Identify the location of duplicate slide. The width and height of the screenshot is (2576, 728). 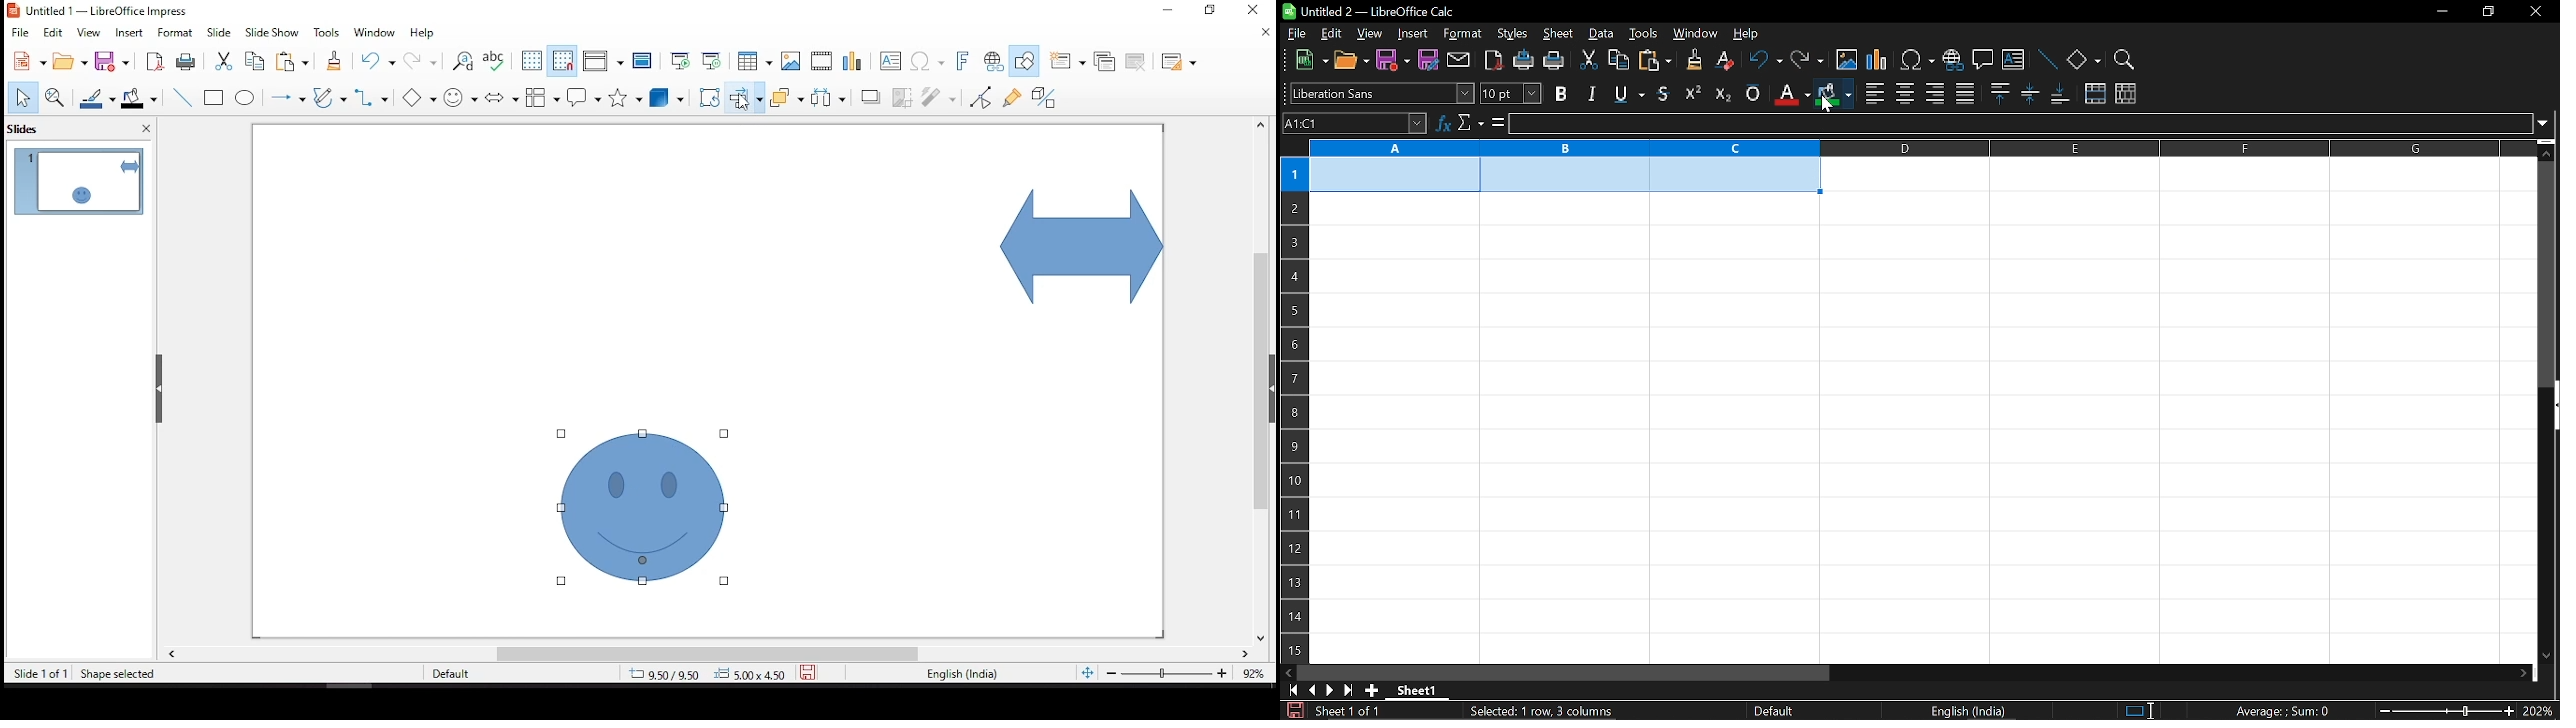
(1103, 58).